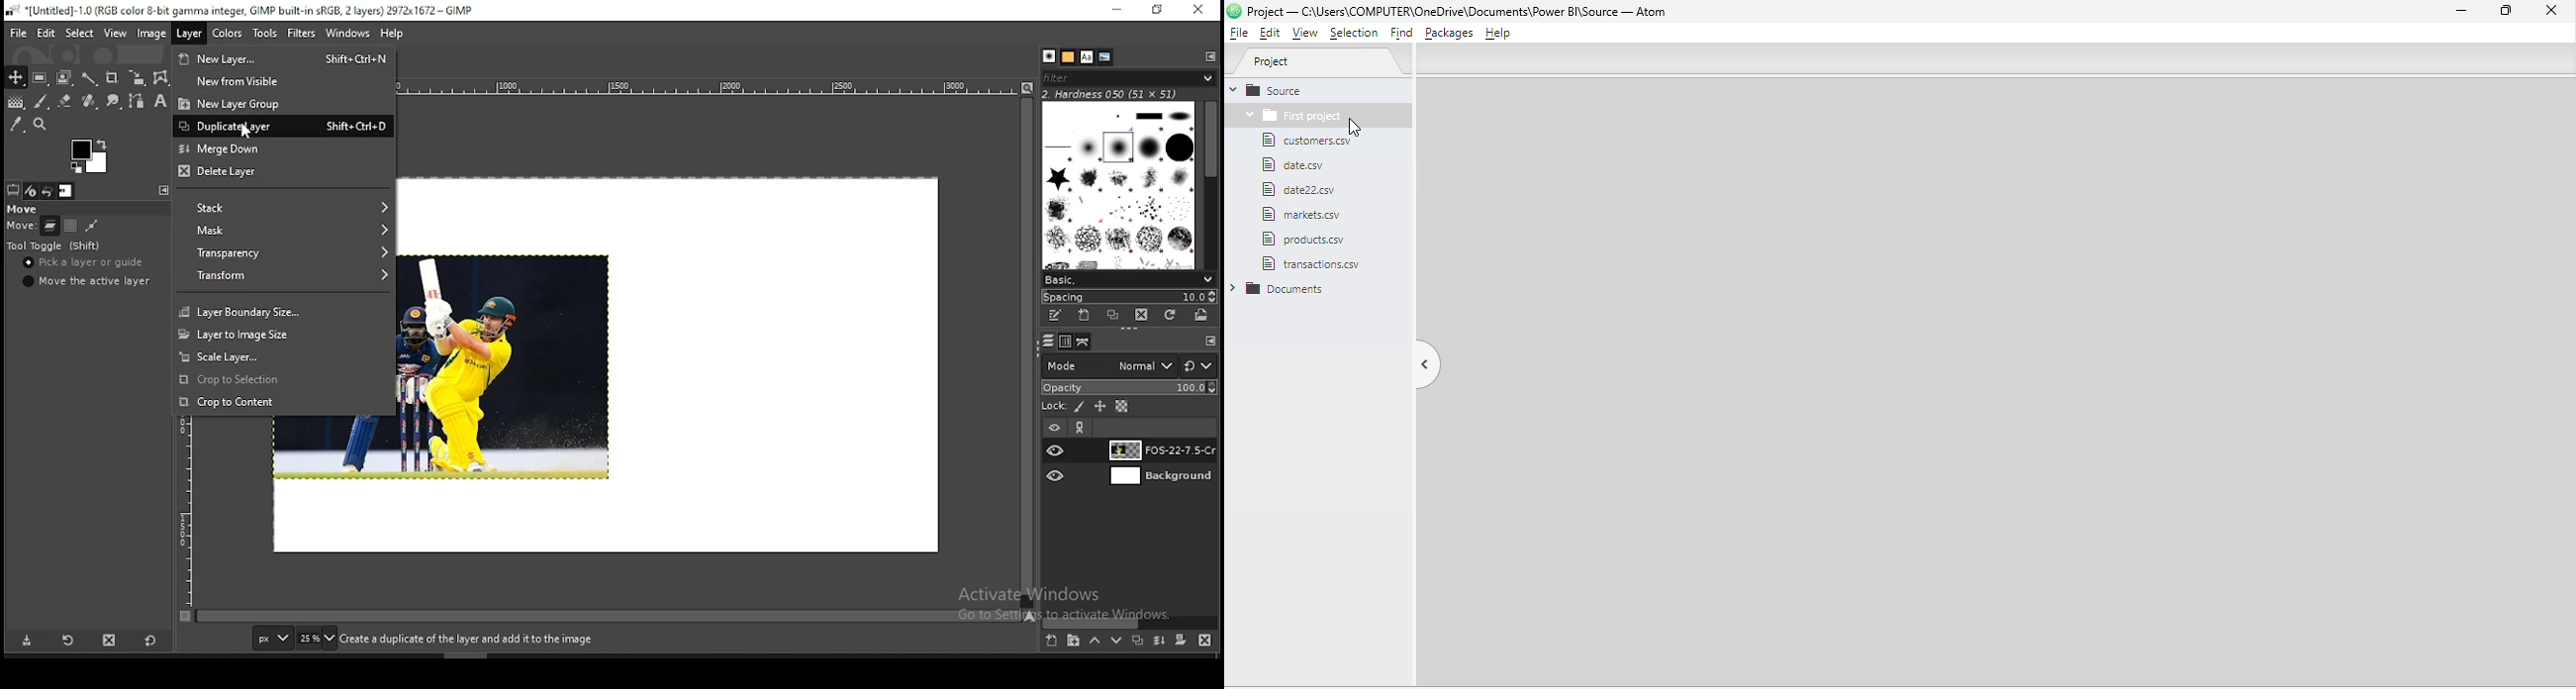  Describe the element at coordinates (302, 33) in the screenshot. I see `filters` at that location.